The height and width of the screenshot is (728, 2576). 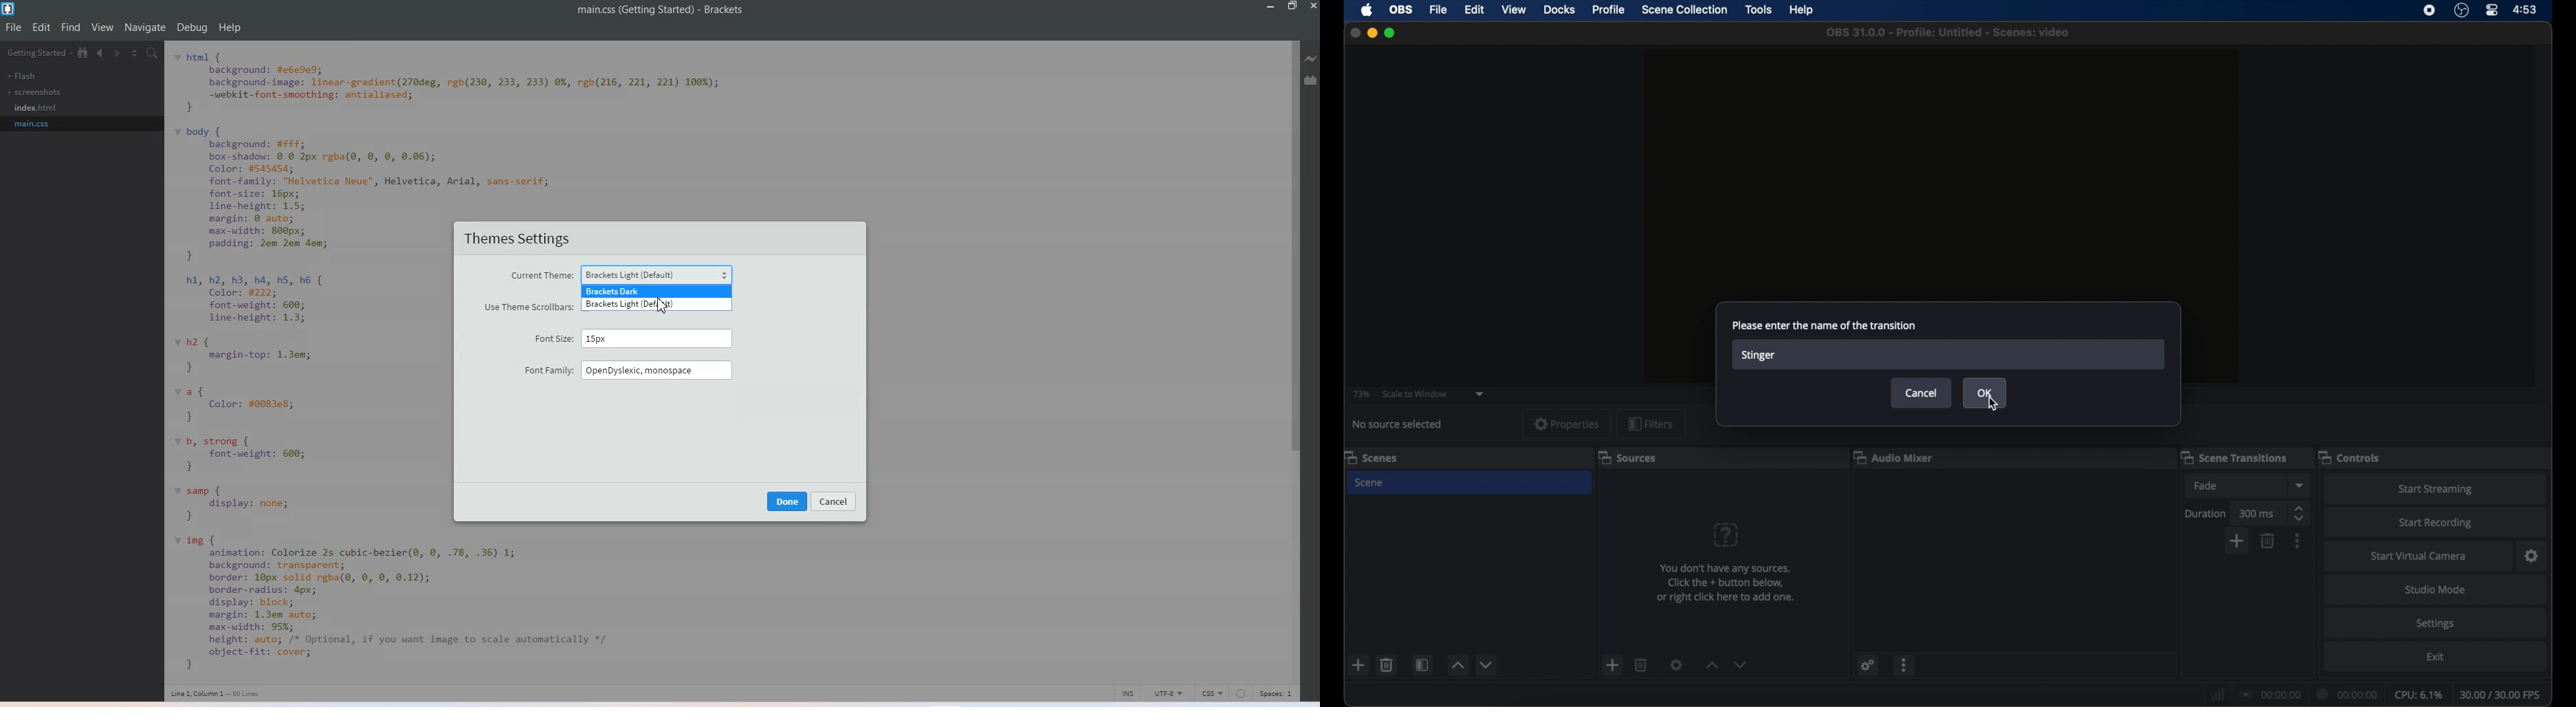 I want to click on Navigate Forward, so click(x=118, y=53).